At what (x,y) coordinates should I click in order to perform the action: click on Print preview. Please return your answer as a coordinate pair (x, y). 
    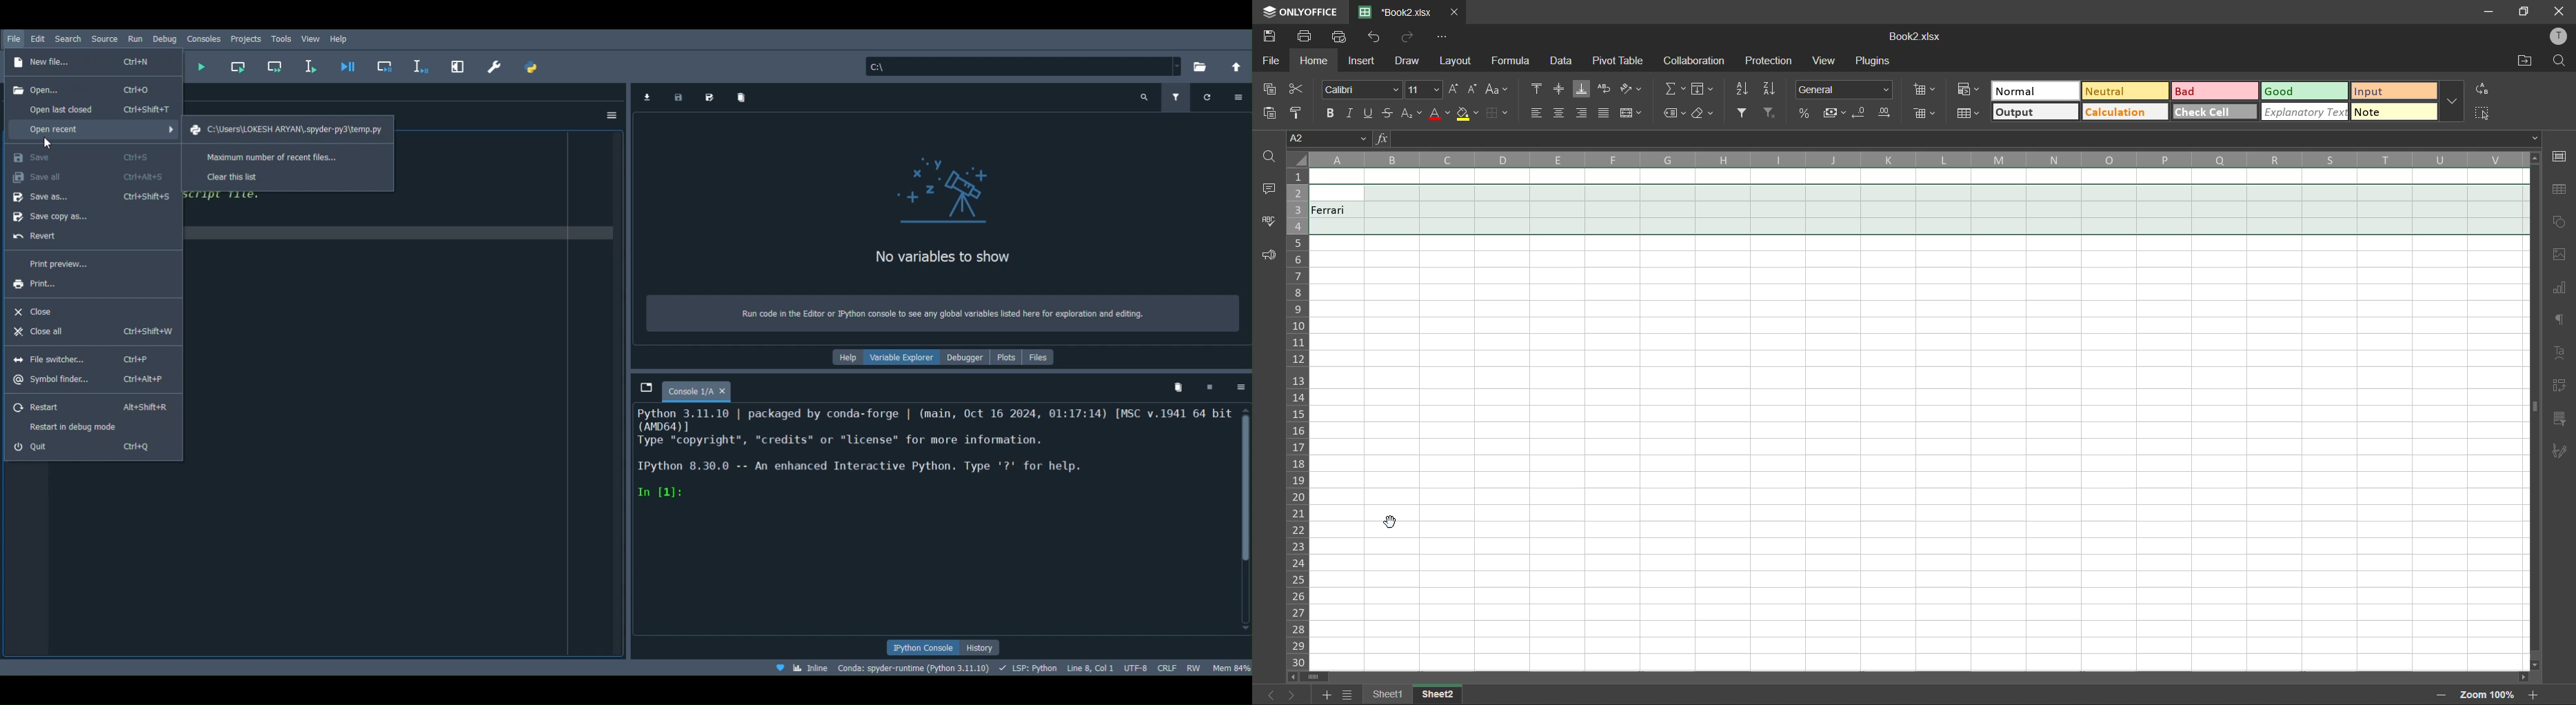
    Looking at the image, I should click on (59, 263).